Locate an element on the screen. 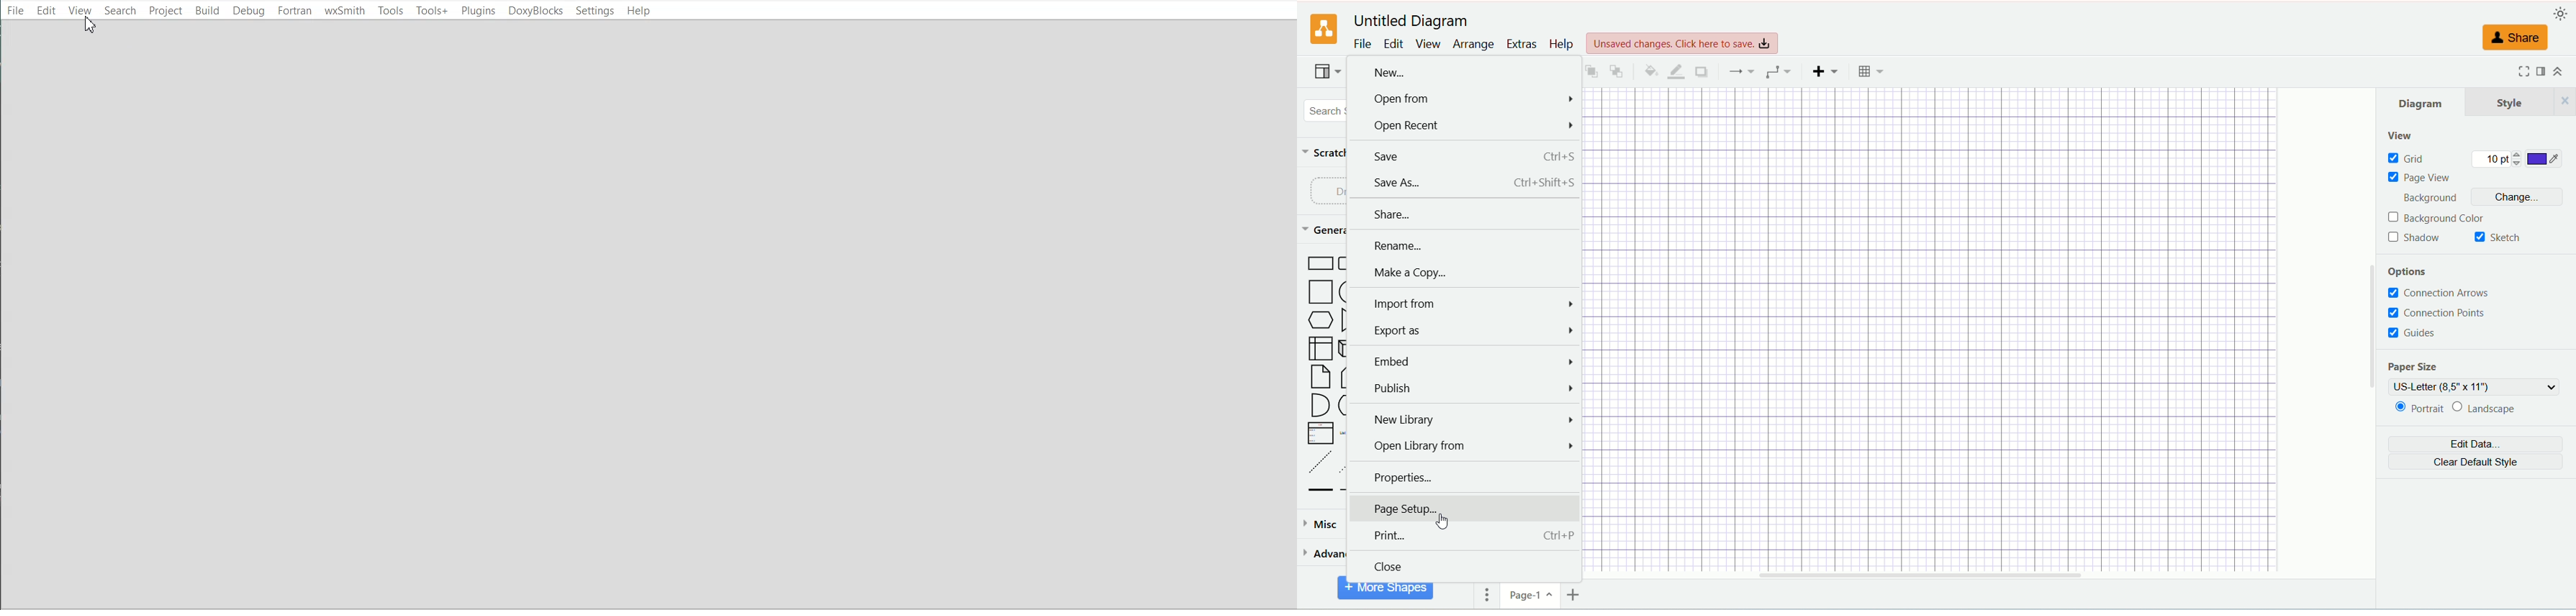 Image resolution: width=2576 pixels, height=616 pixels. view is located at coordinates (1326, 73).